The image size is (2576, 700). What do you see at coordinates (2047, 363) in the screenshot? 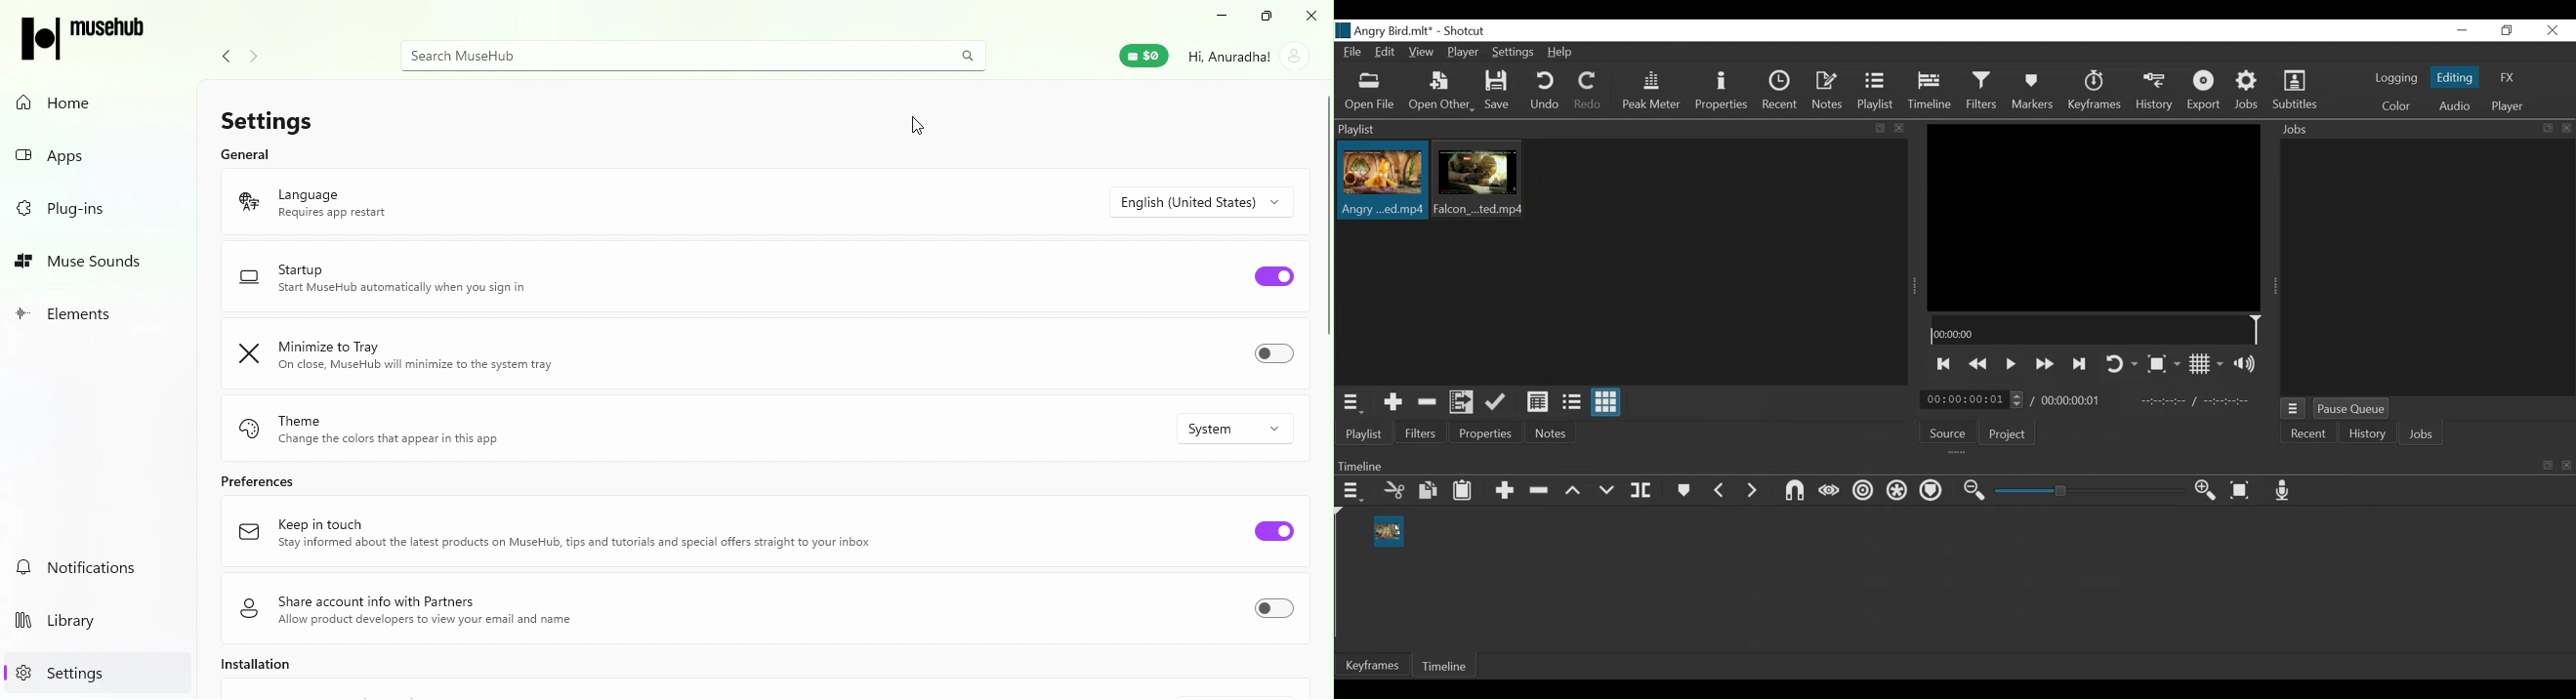
I see `Toggle play forward quickly` at bounding box center [2047, 363].